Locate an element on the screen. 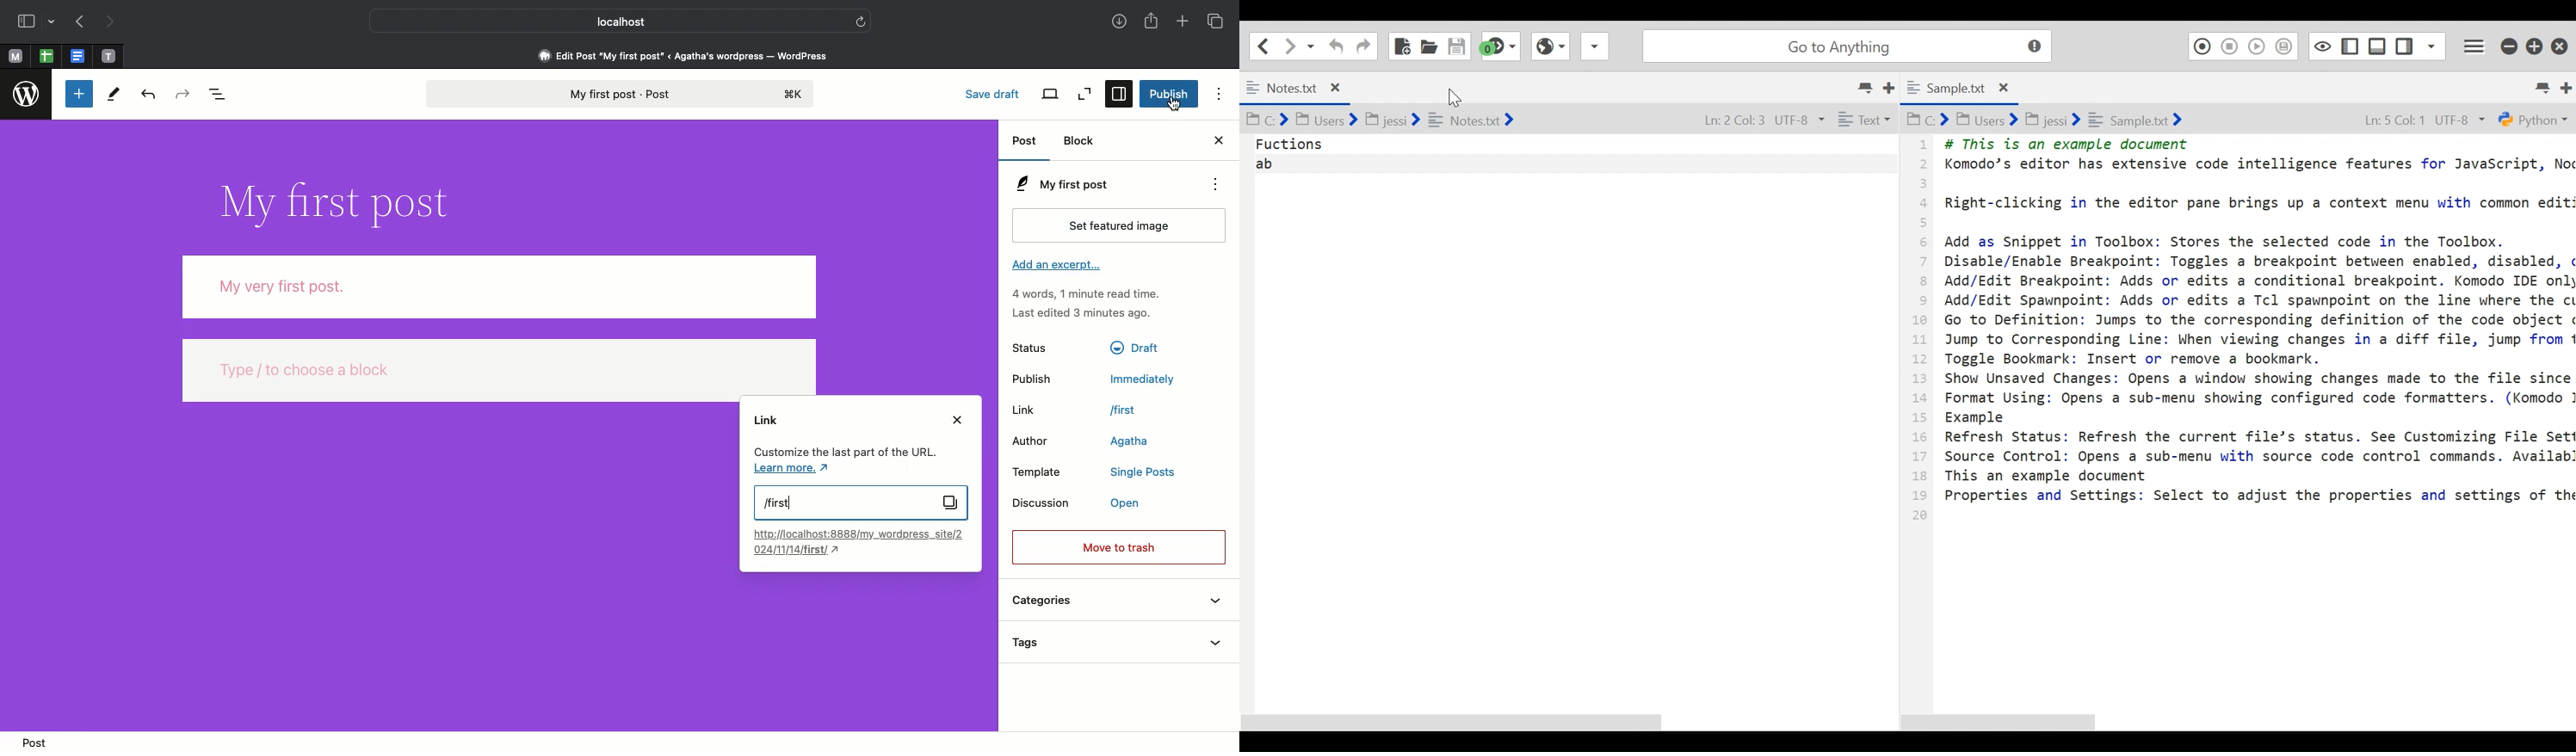  View is located at coordinates (1049, 96).